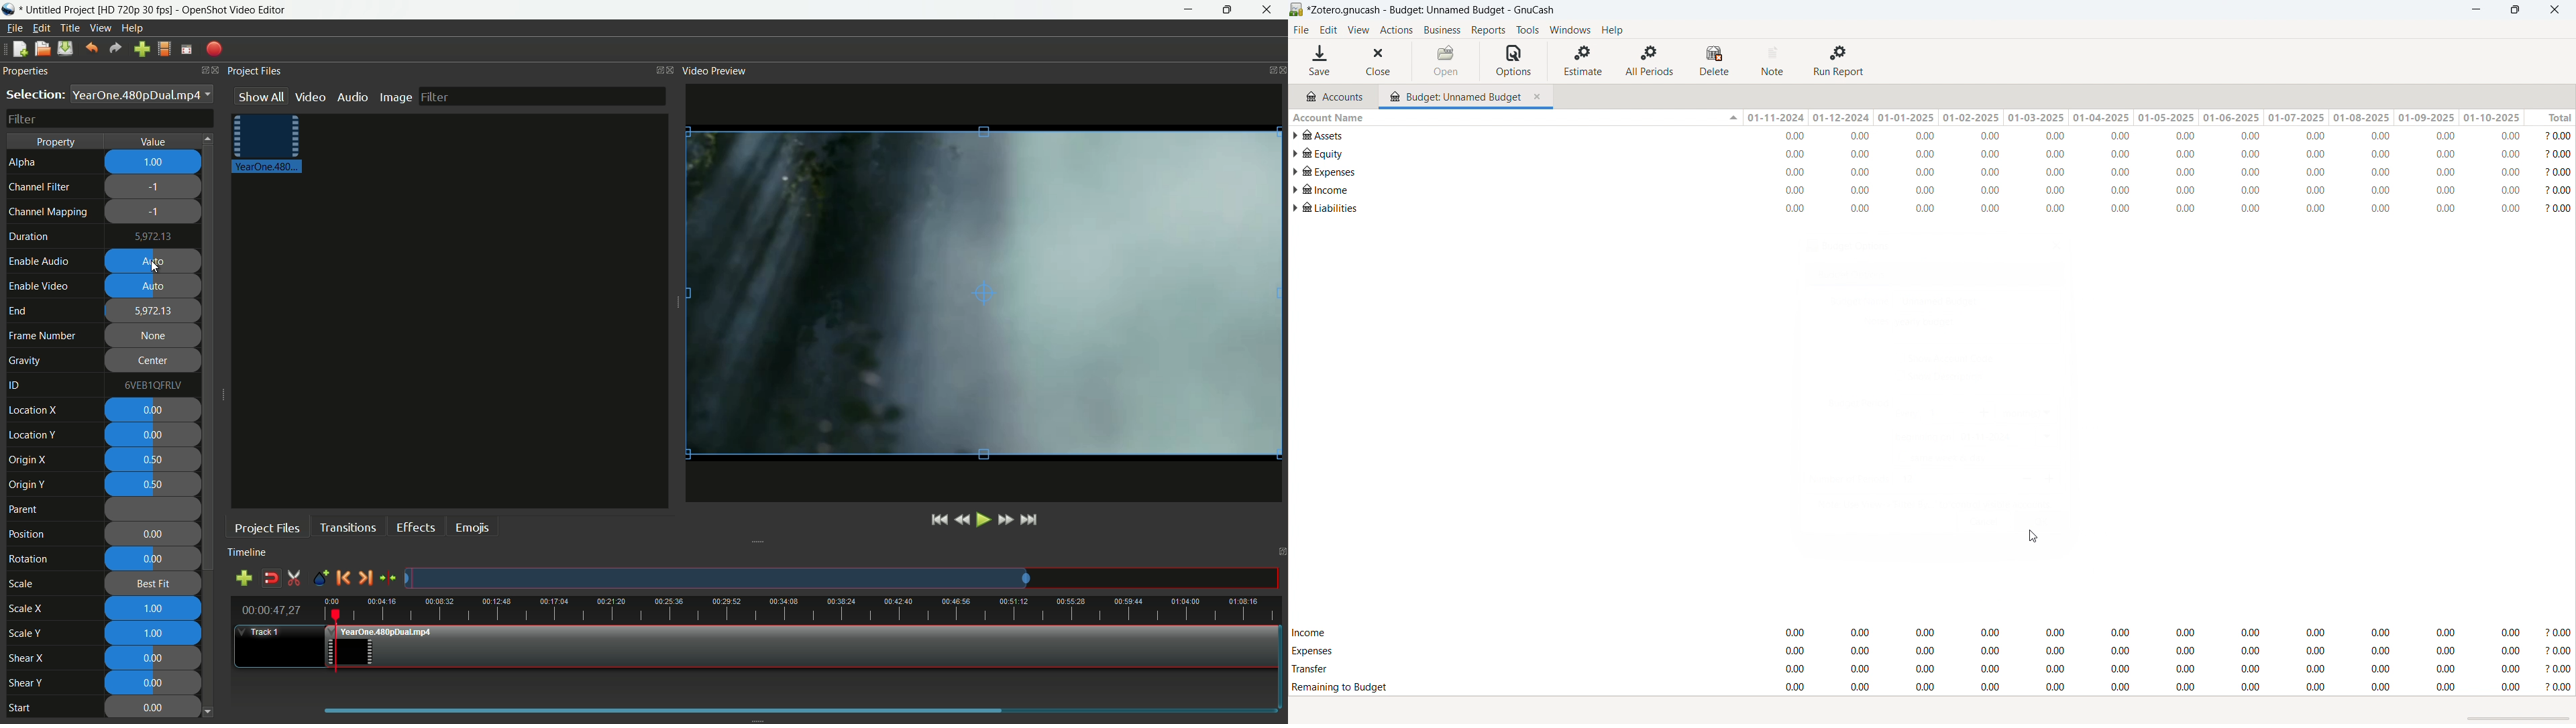  What do you see at coordinates (1527, 29) in the screenshot?
I see `tools` at bounding box center [1527, 29].